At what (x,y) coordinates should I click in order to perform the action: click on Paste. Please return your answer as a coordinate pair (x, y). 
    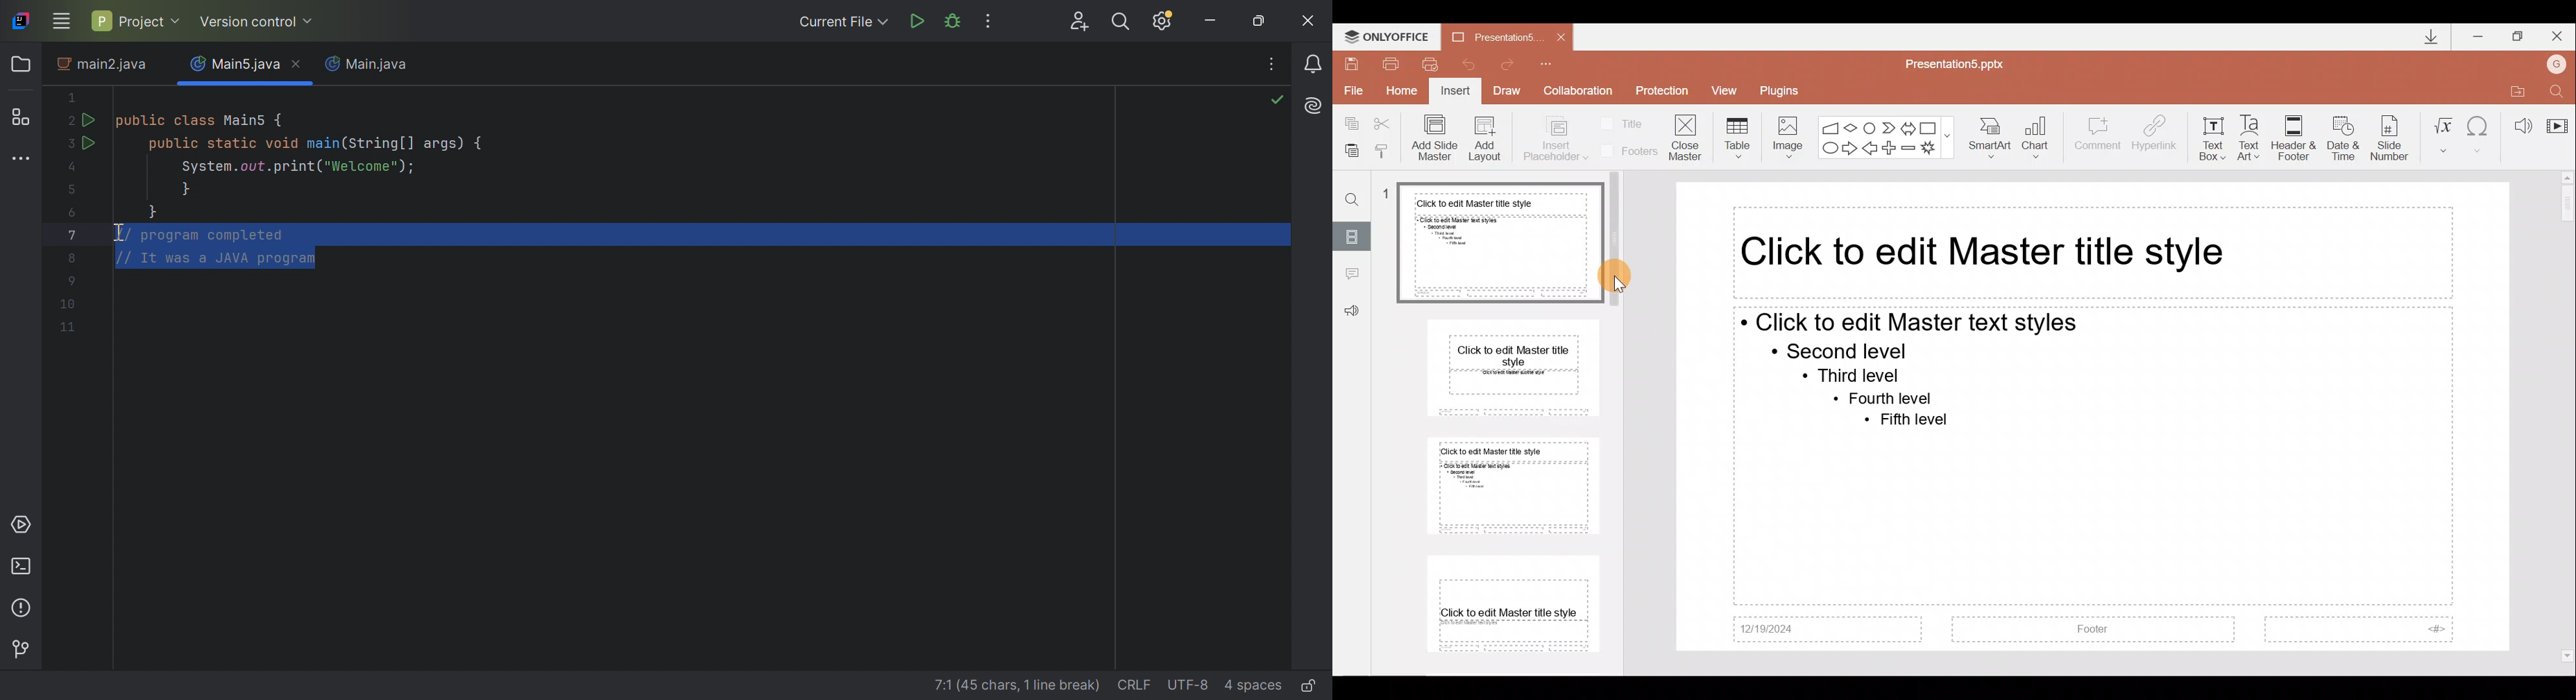
    Looking at the image, I should click on (1351, 152).